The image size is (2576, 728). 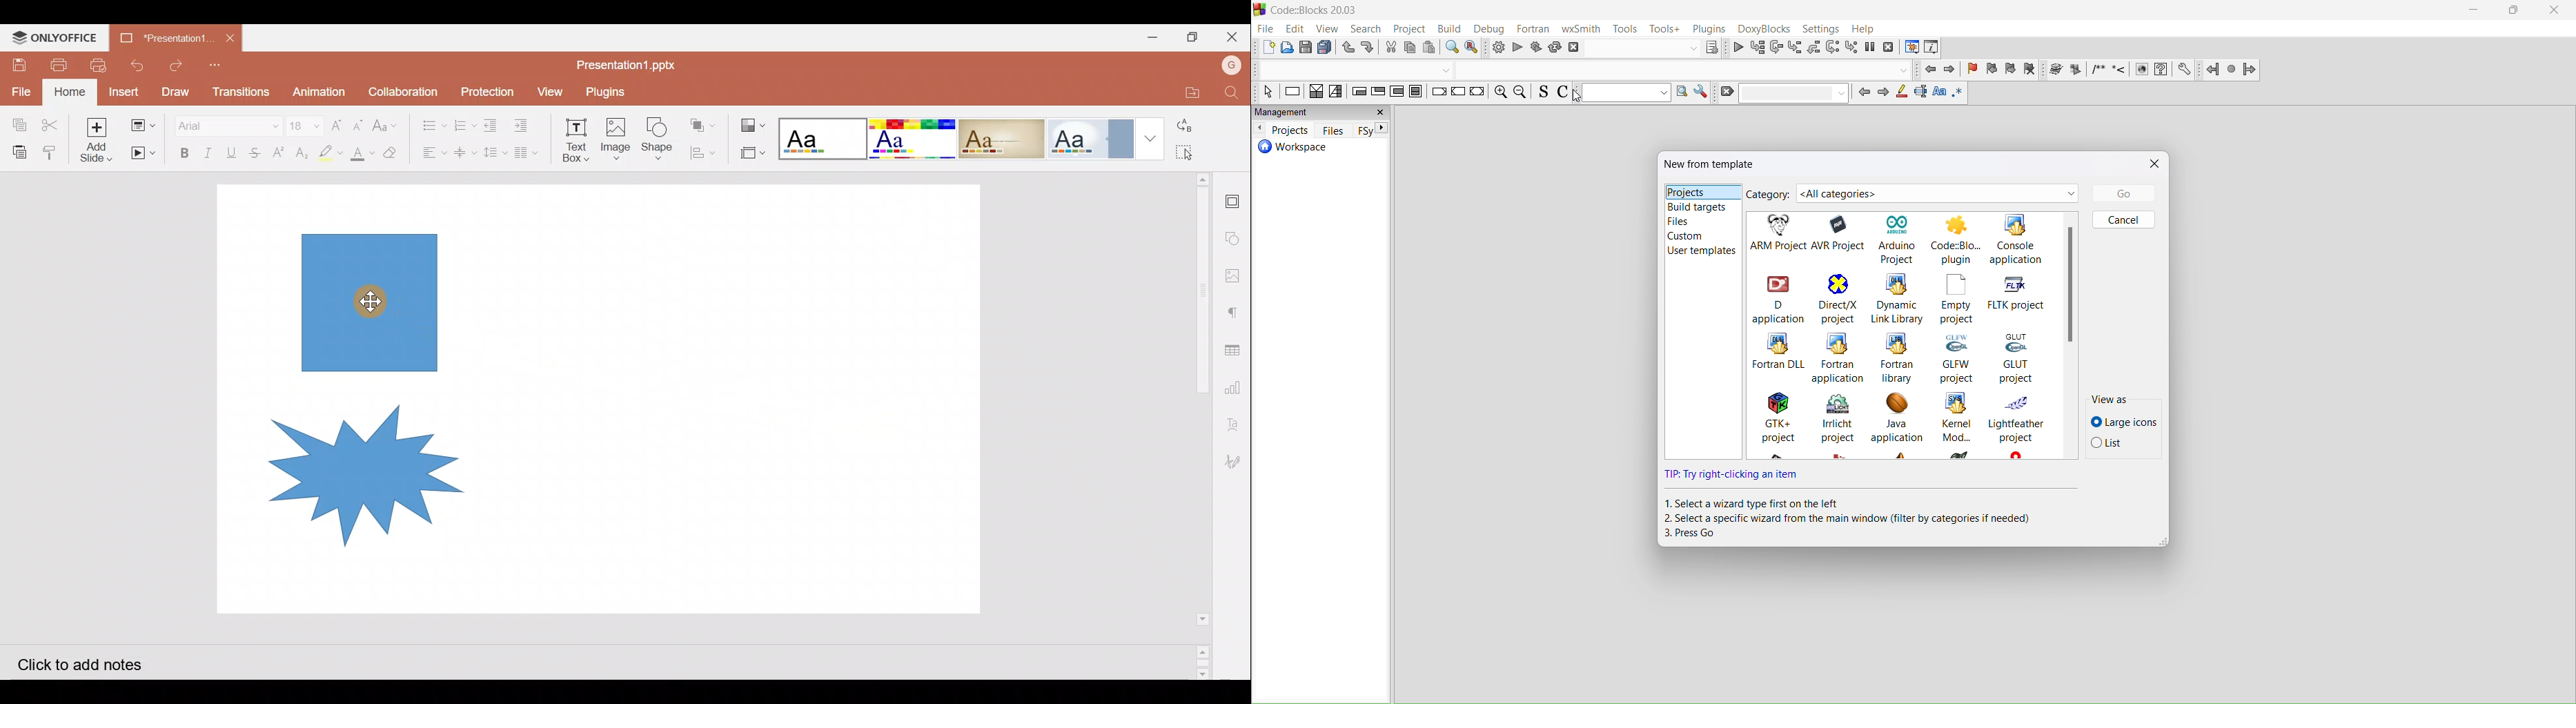 What do you see at coordinates (1796, 47) in the screenshot?
I see `step into` at bounding box center [1796, 47].